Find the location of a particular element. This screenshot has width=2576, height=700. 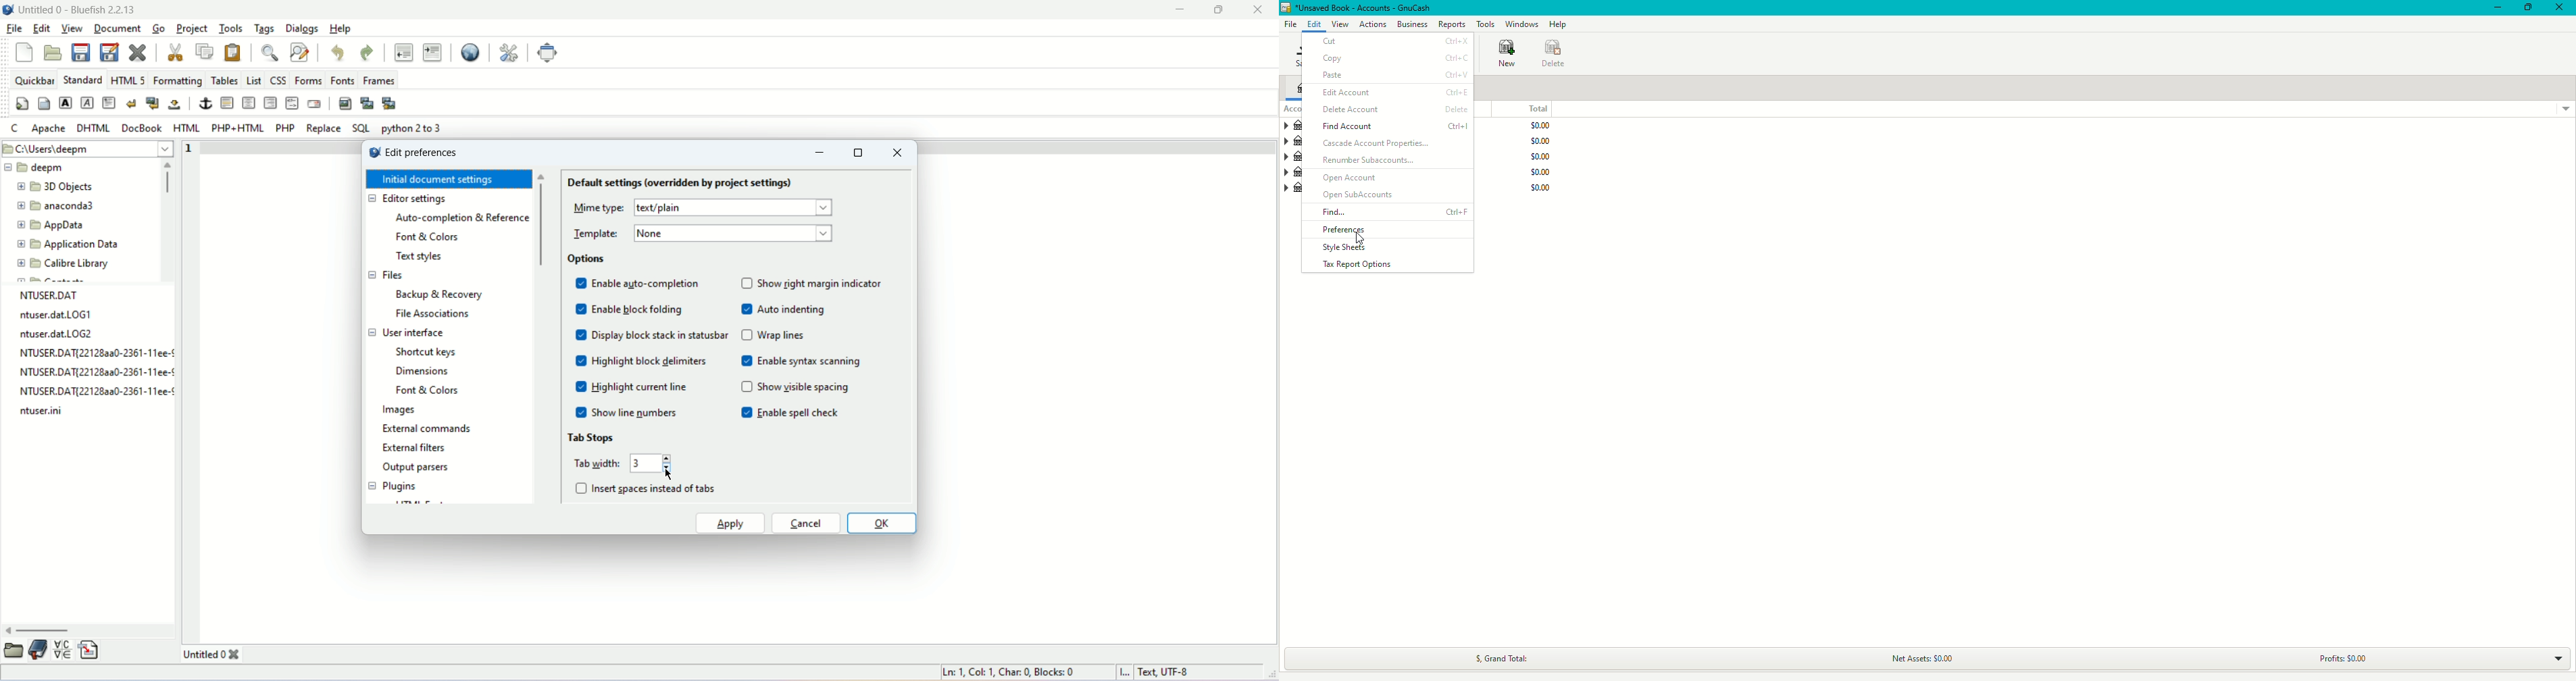

Find account is located at coordinates (1388, 126).